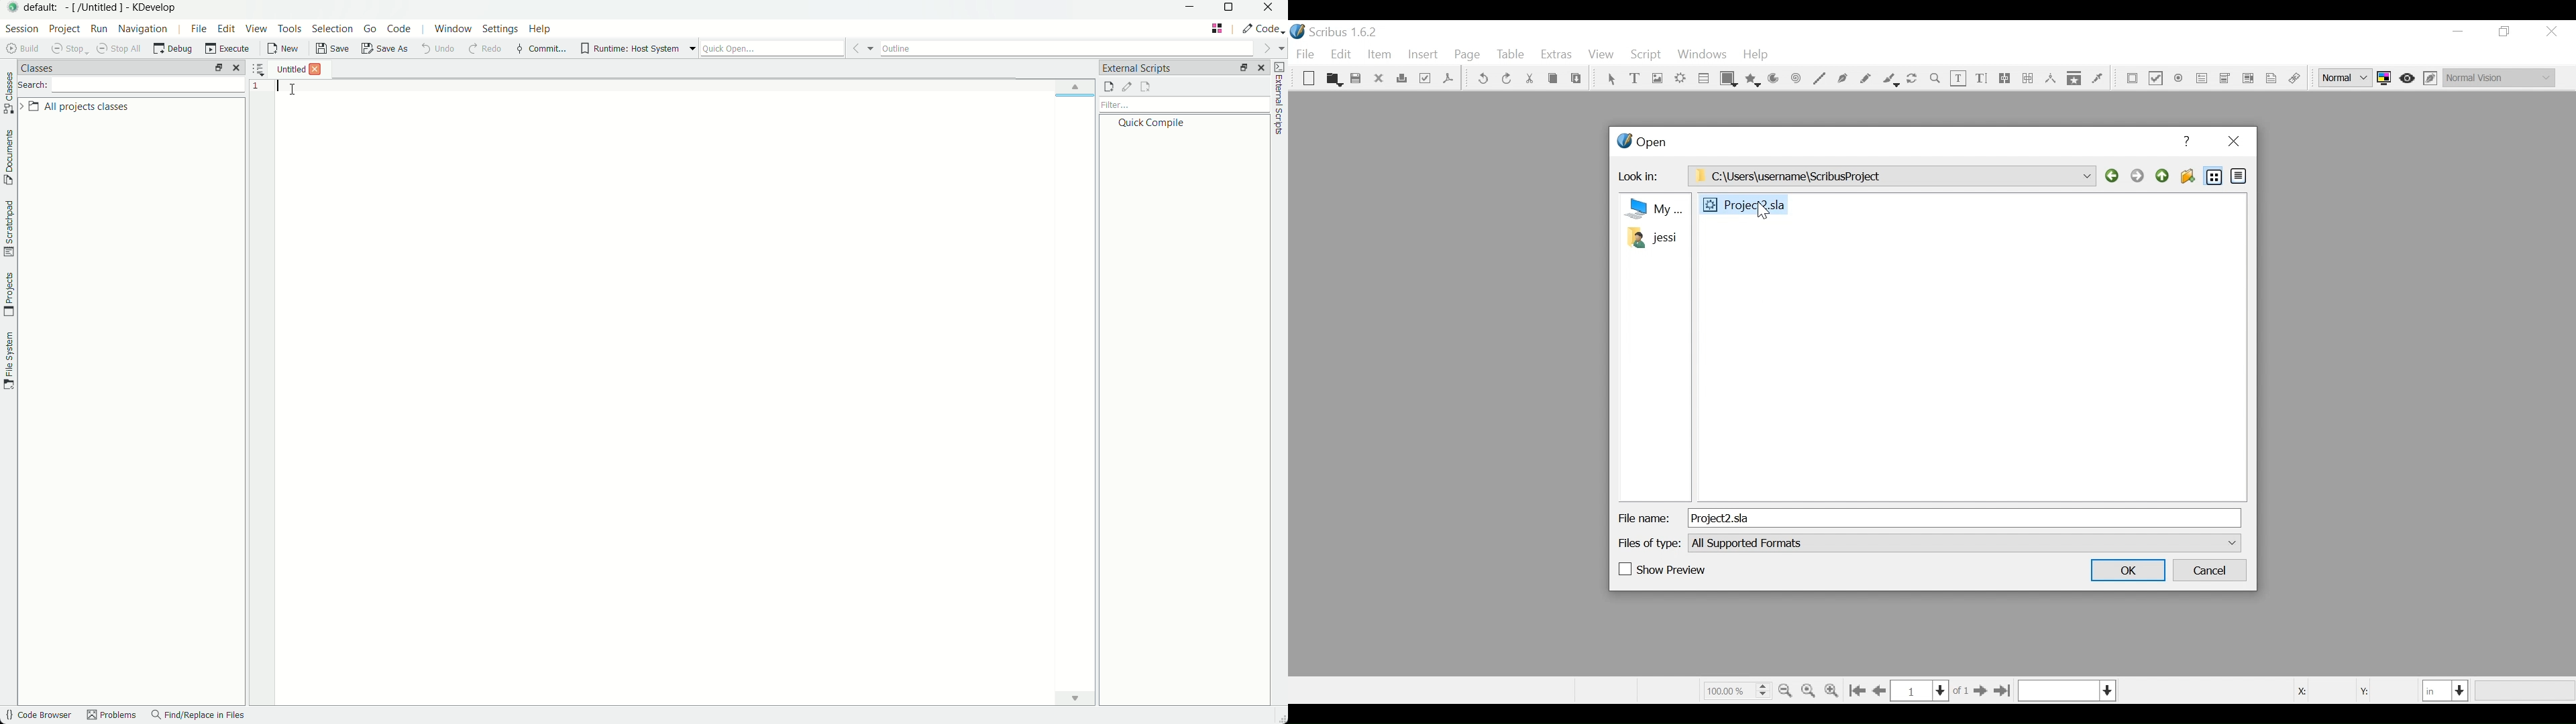  Describe the element at coordinates (1448, 80) in the screenshot. I see `Save as PDF` at that location.